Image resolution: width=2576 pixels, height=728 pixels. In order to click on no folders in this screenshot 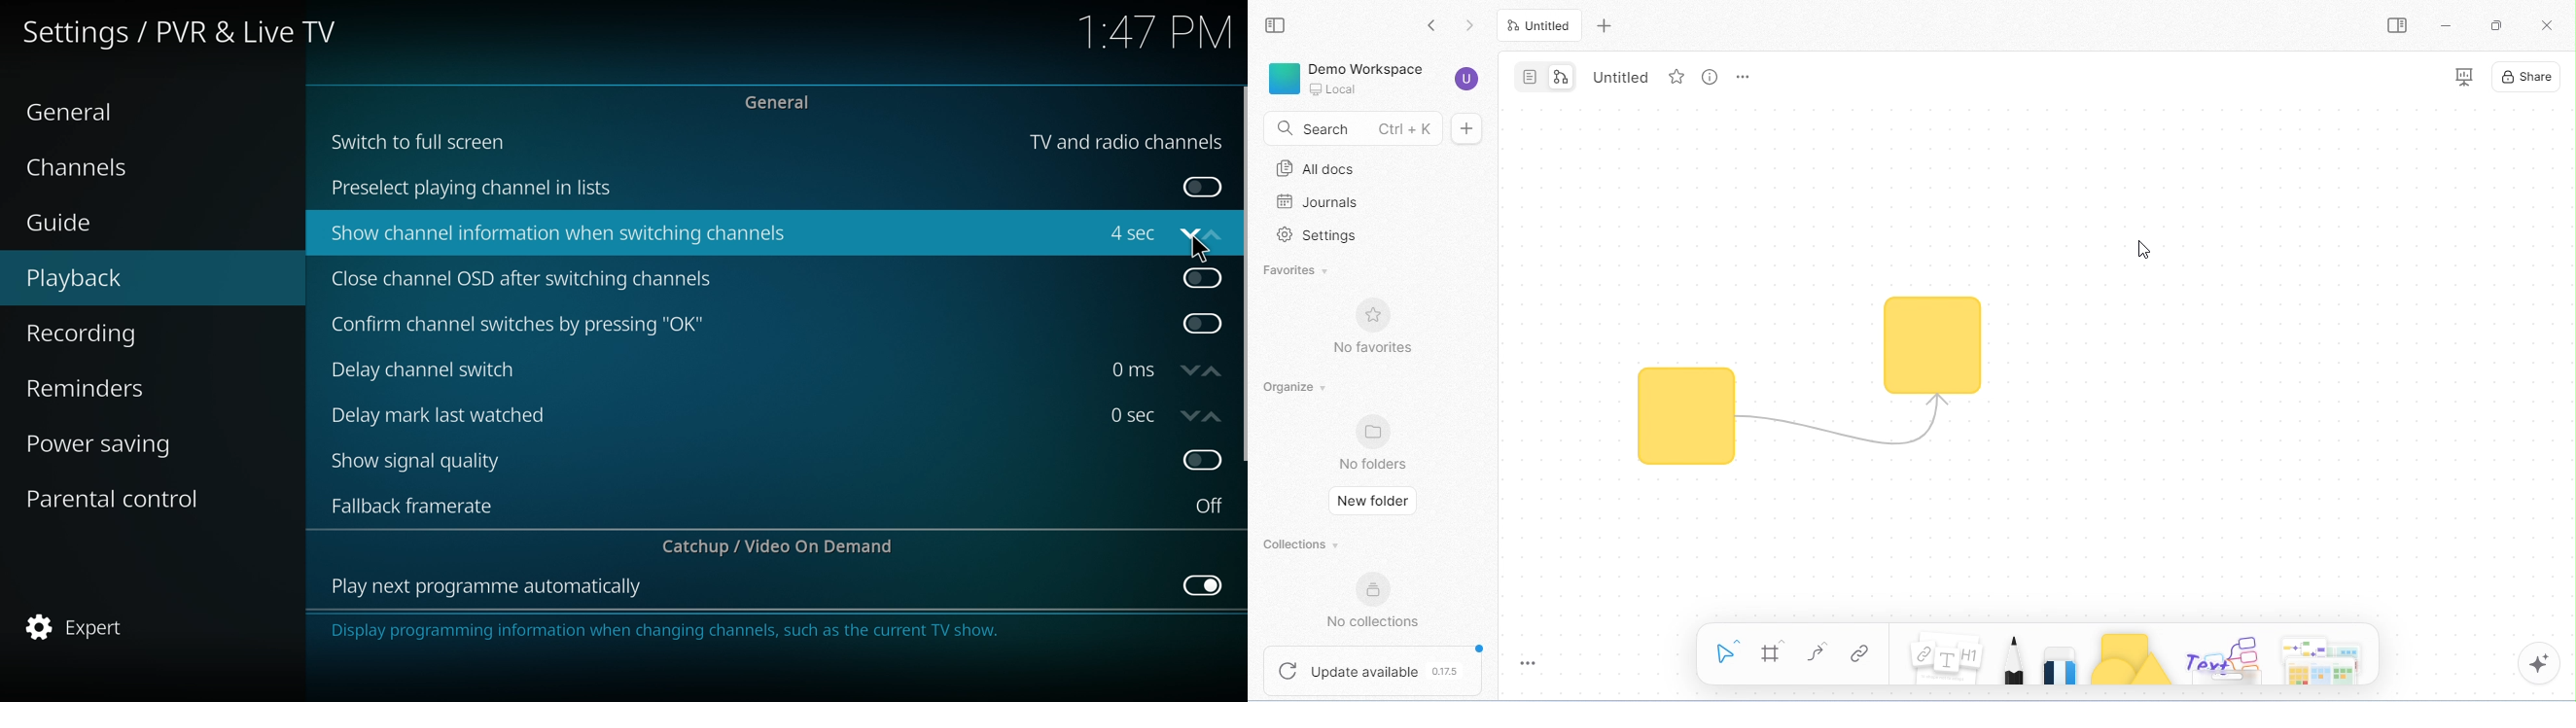, I will do `click(1376, 442)`.